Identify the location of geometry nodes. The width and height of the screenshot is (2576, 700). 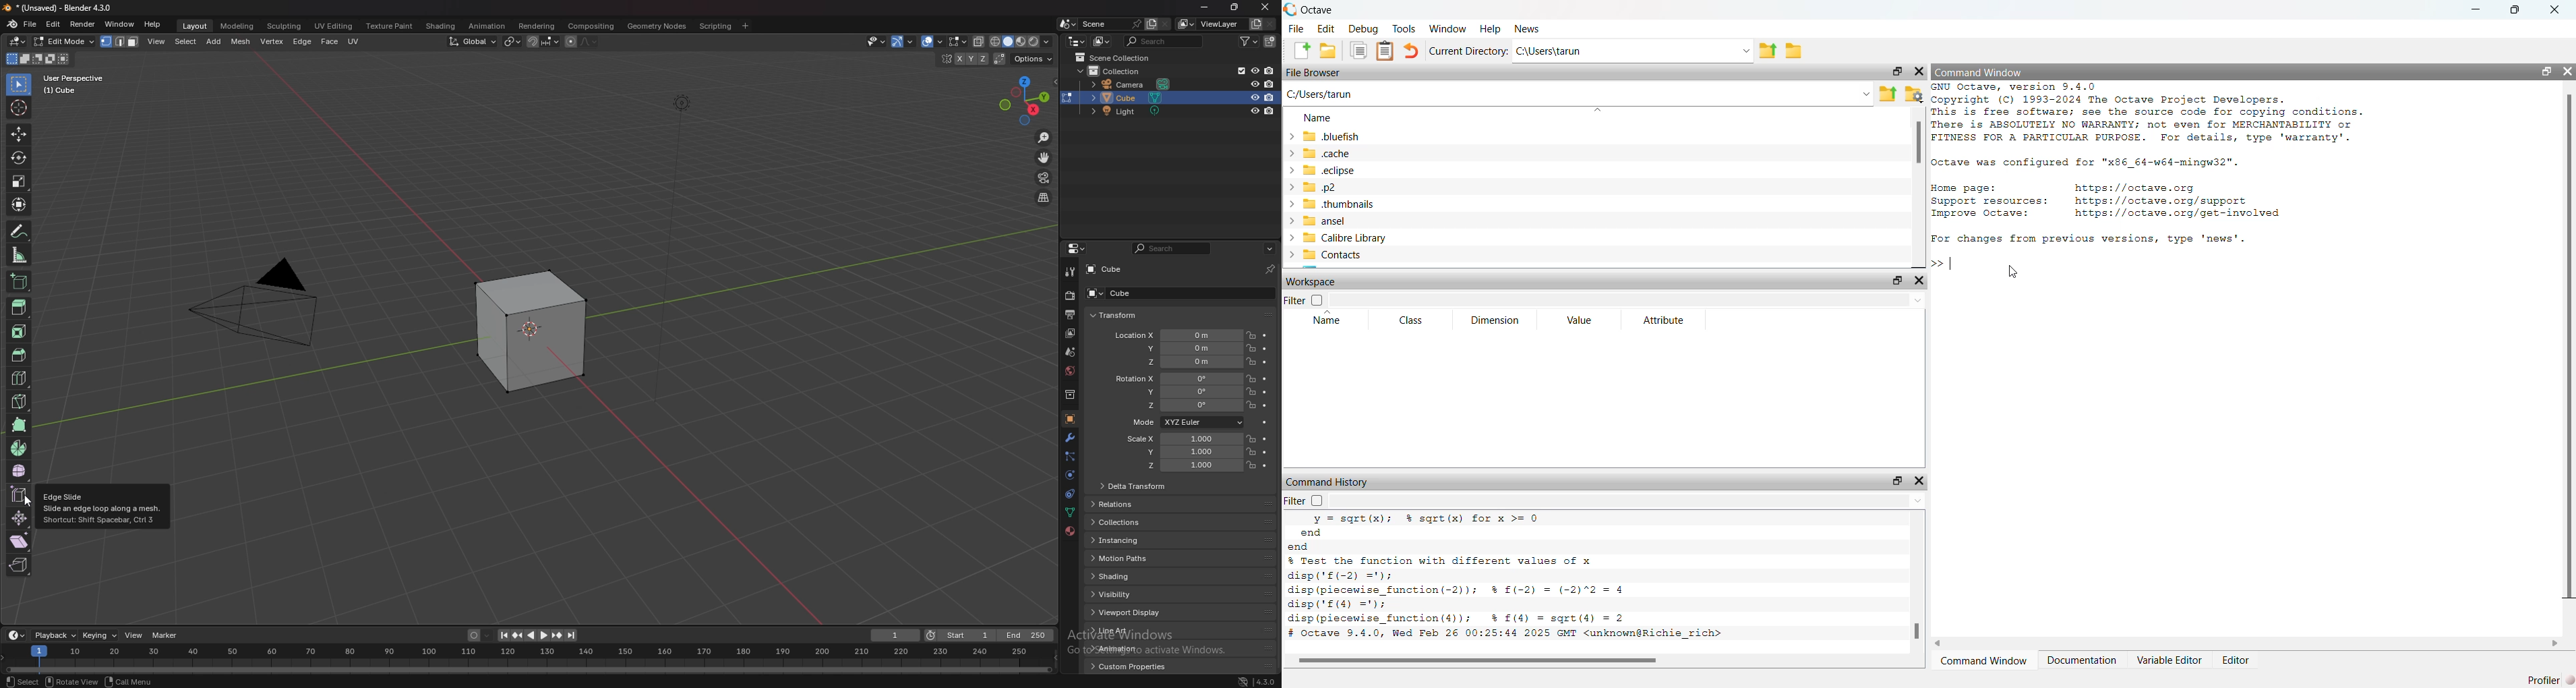
(656, 26).